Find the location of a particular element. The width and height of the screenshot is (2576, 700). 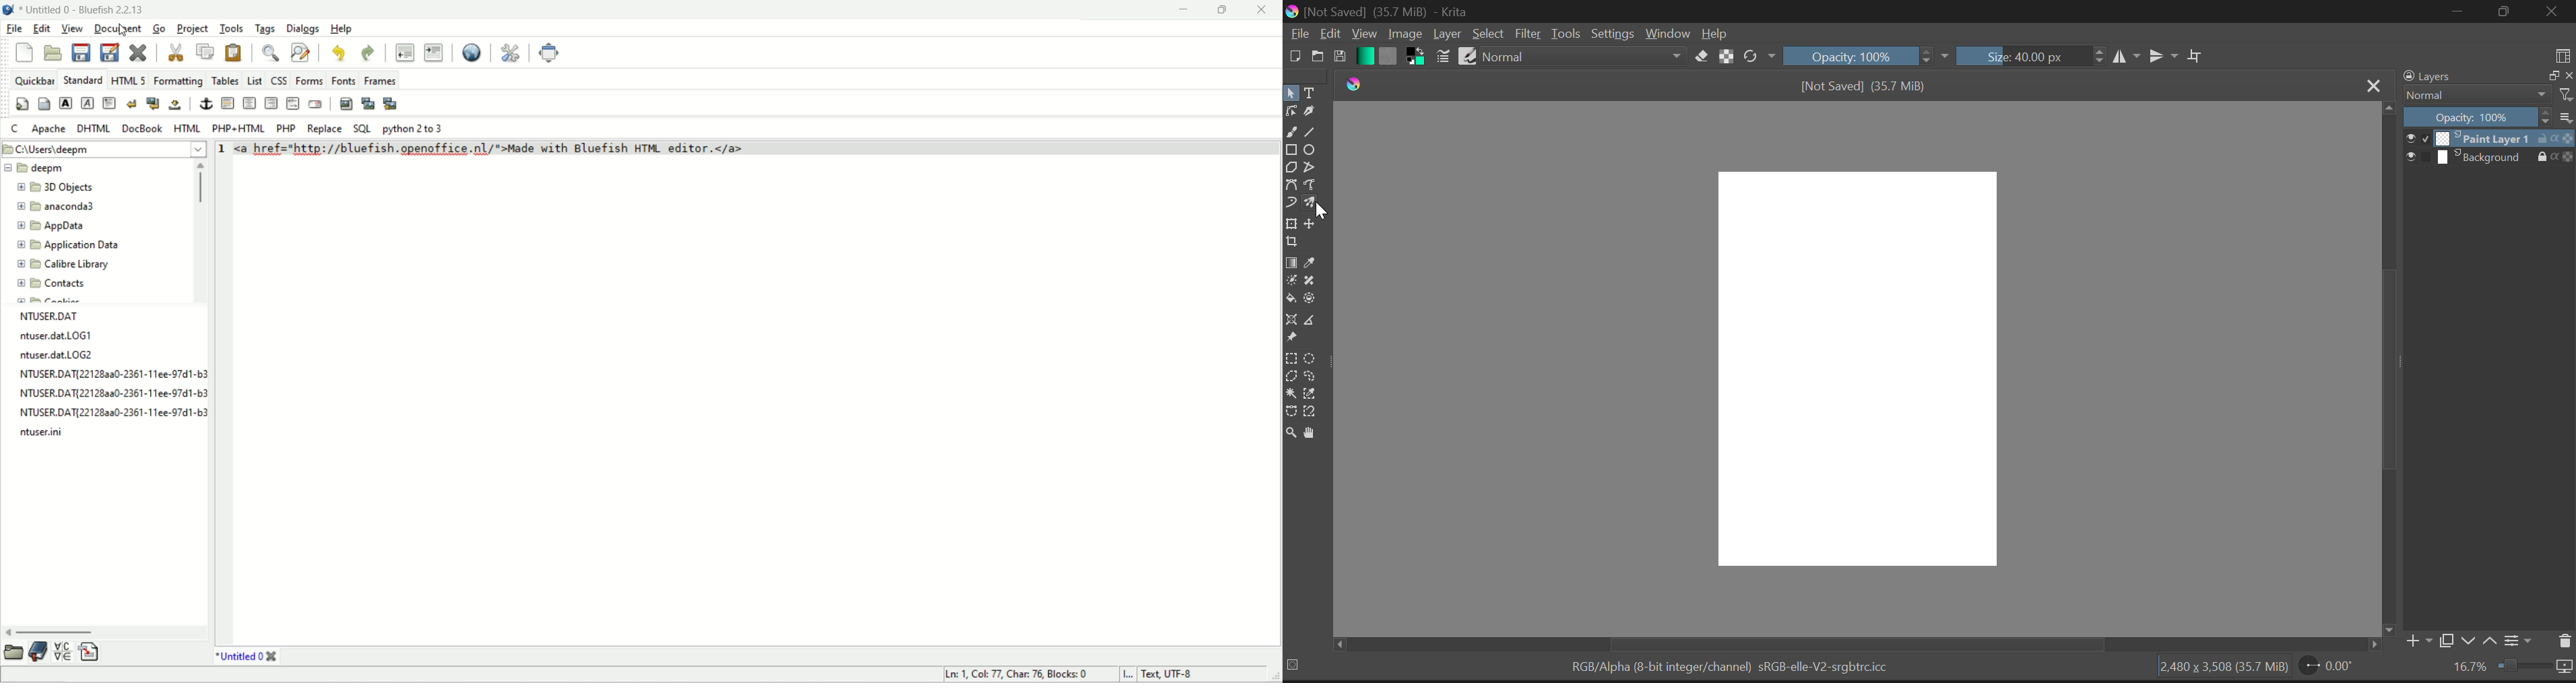

redo is located at coordinates (369, 53).